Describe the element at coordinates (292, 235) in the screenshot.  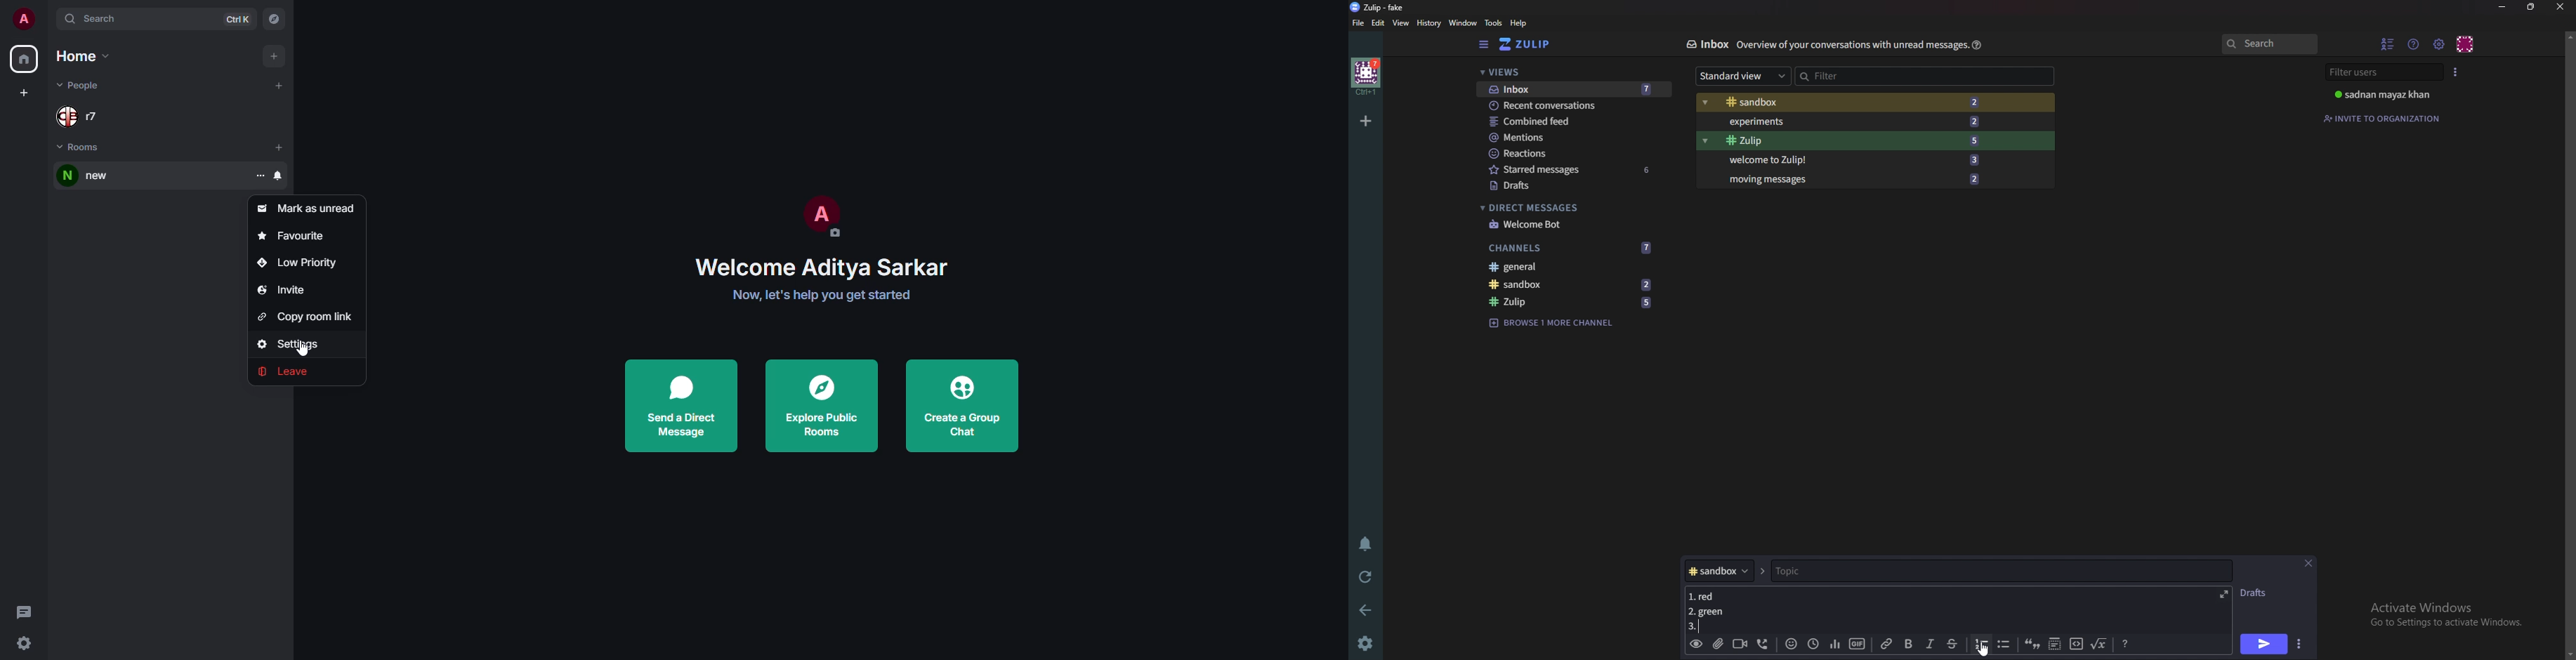
I see `favorite` at that location.